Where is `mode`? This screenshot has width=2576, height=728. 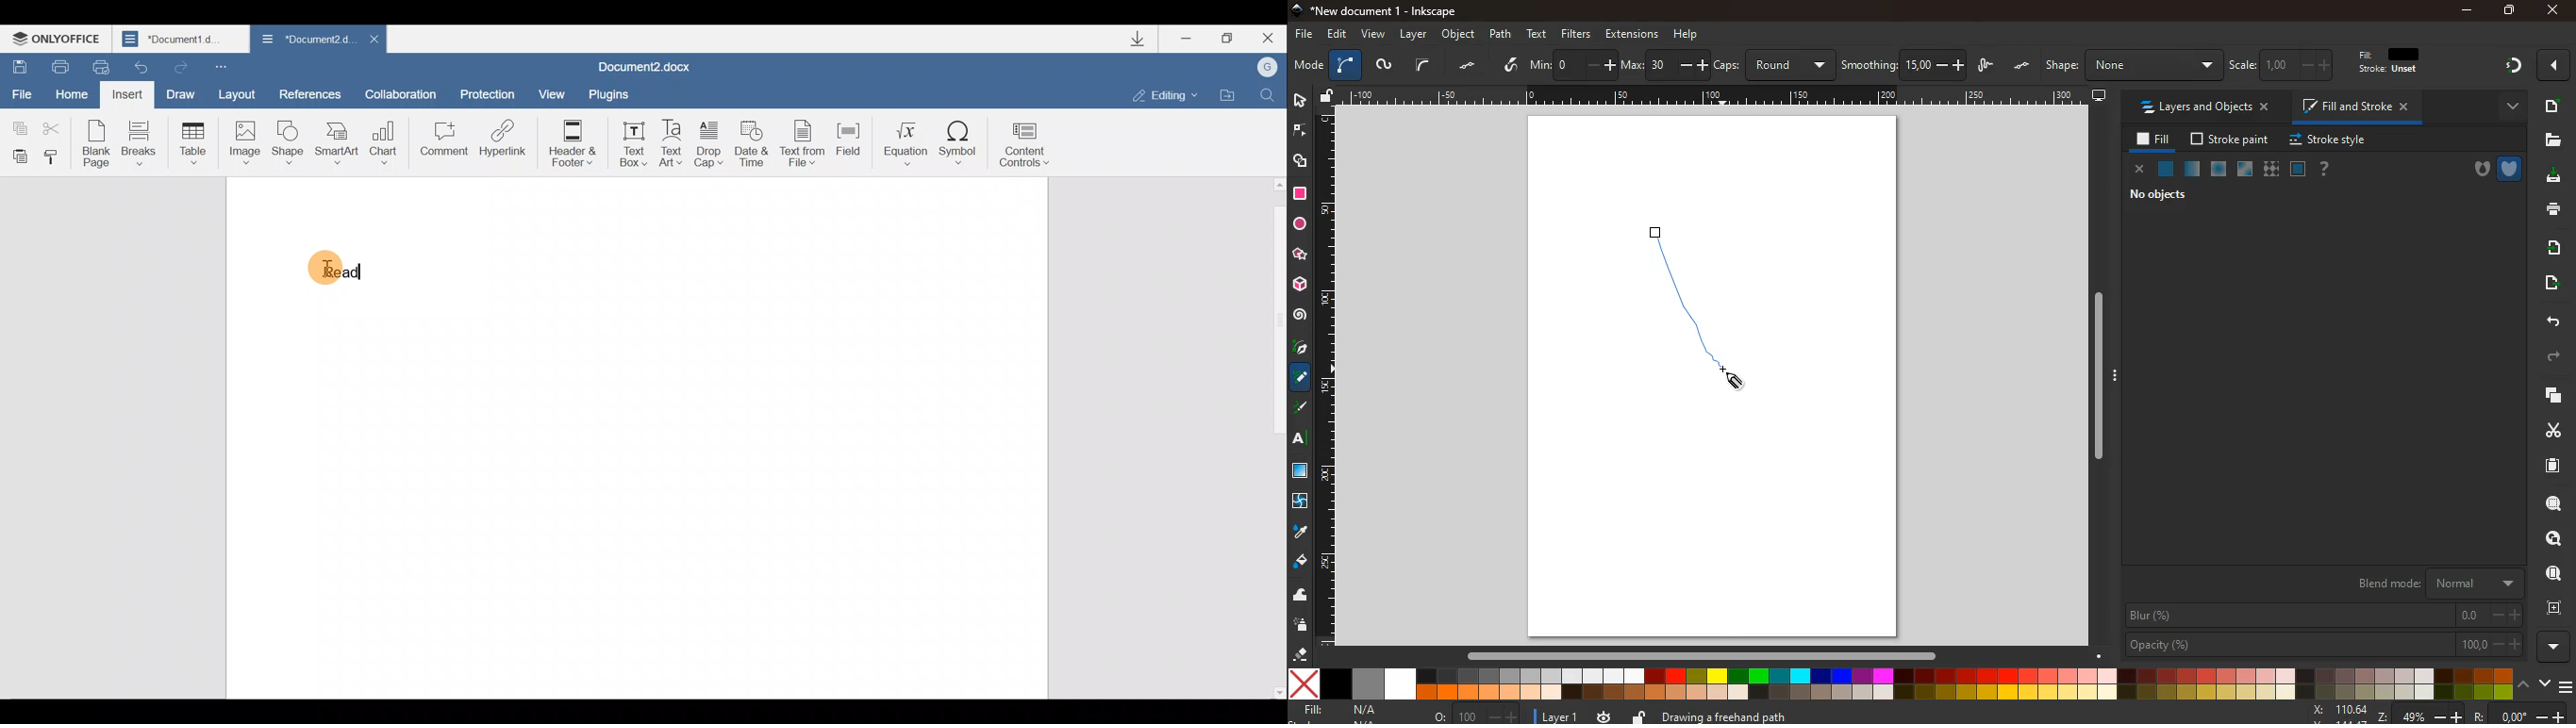 mode is located at coordinates (1308, 67).